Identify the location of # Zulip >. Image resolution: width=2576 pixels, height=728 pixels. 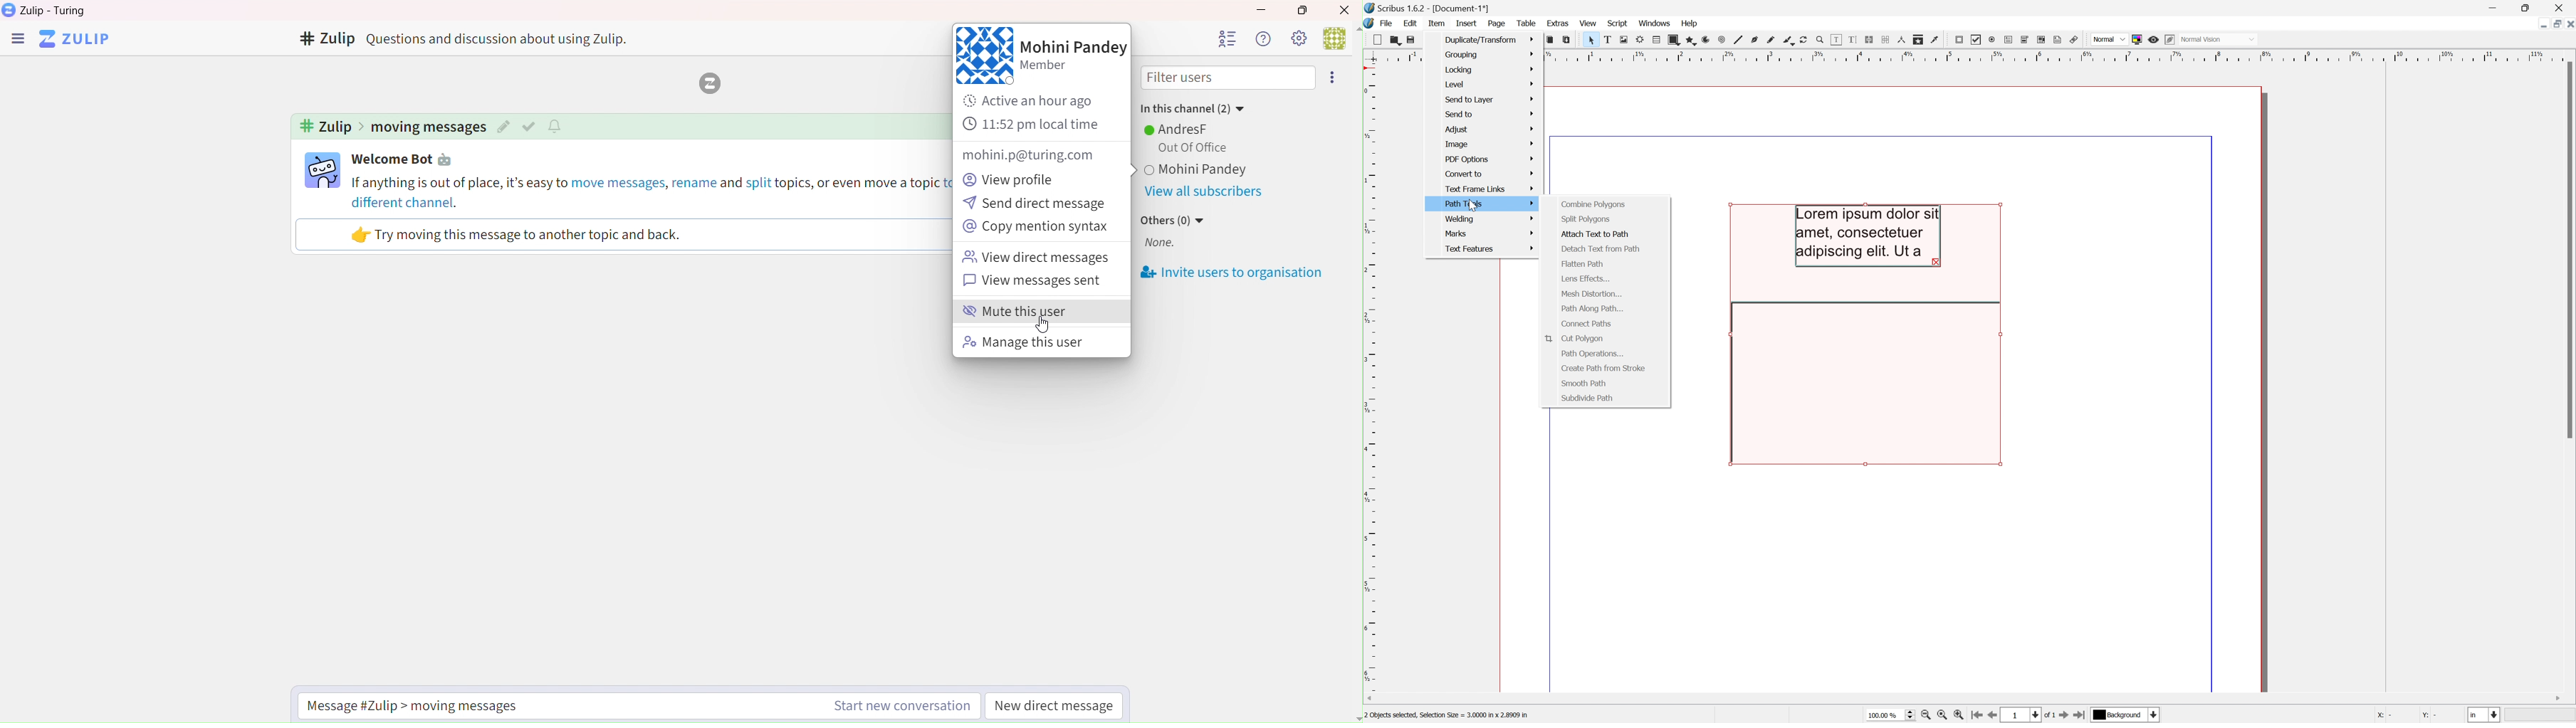
(330, 127).